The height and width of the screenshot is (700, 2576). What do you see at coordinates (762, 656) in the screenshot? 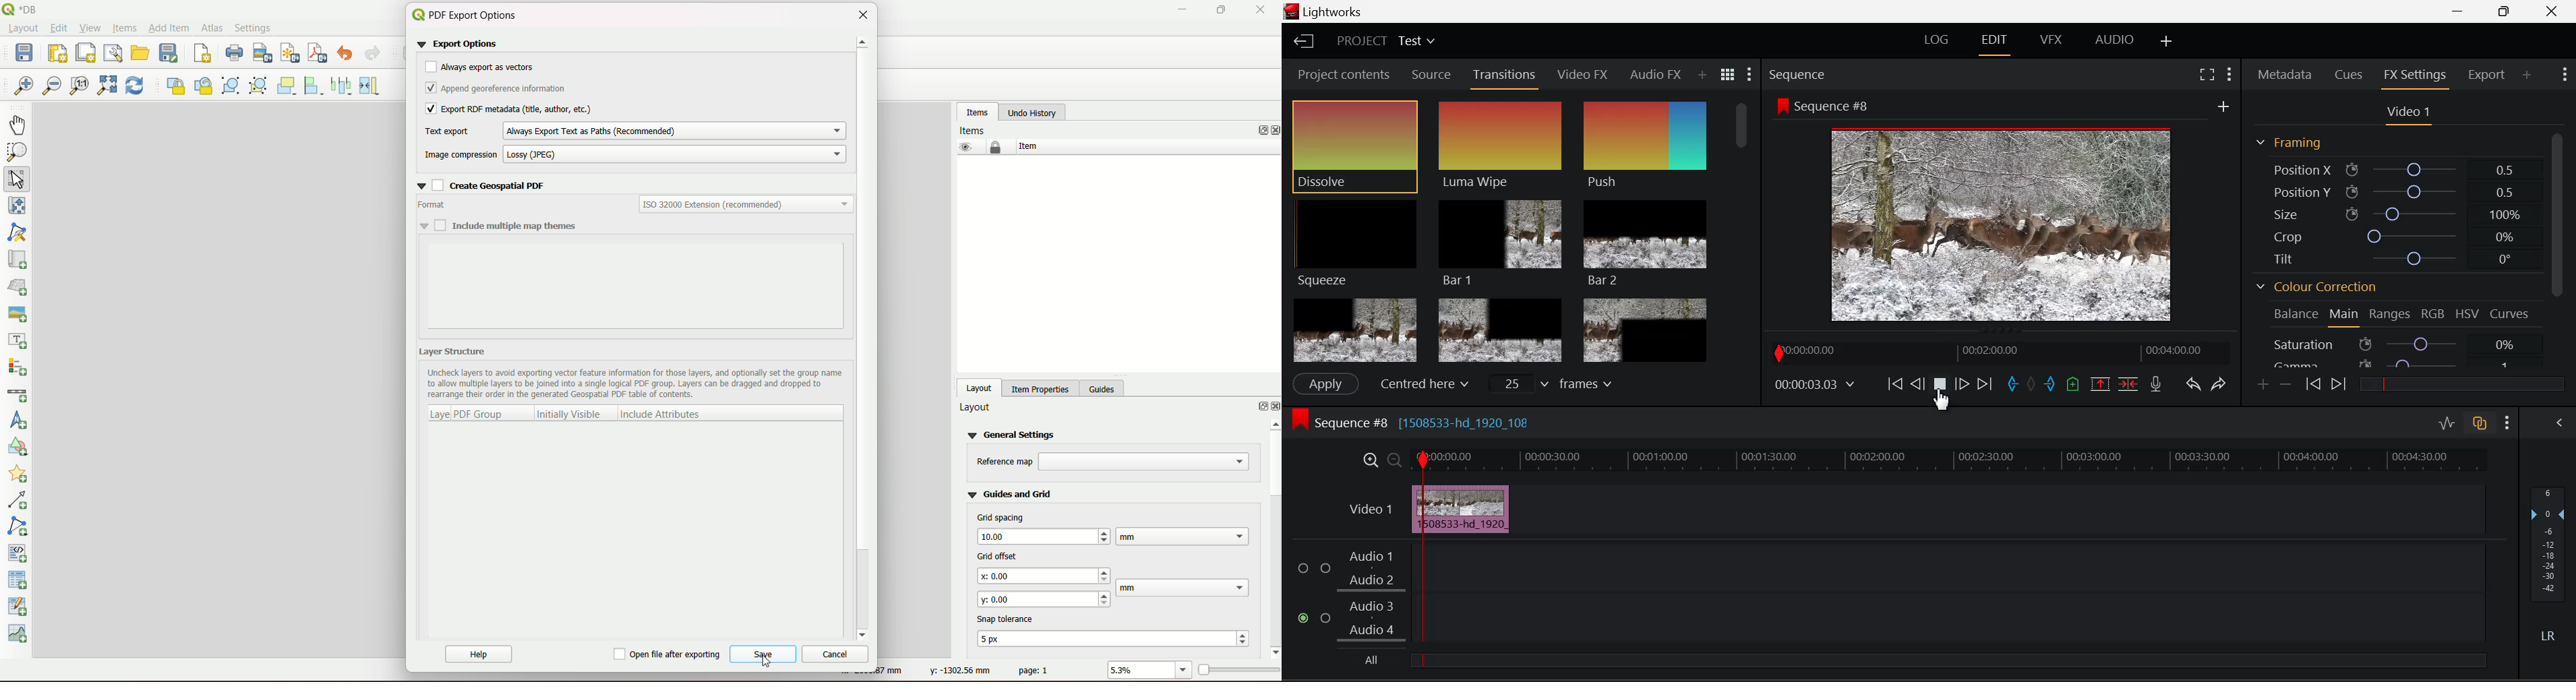
I see `save` at bounding box center [762, 656].